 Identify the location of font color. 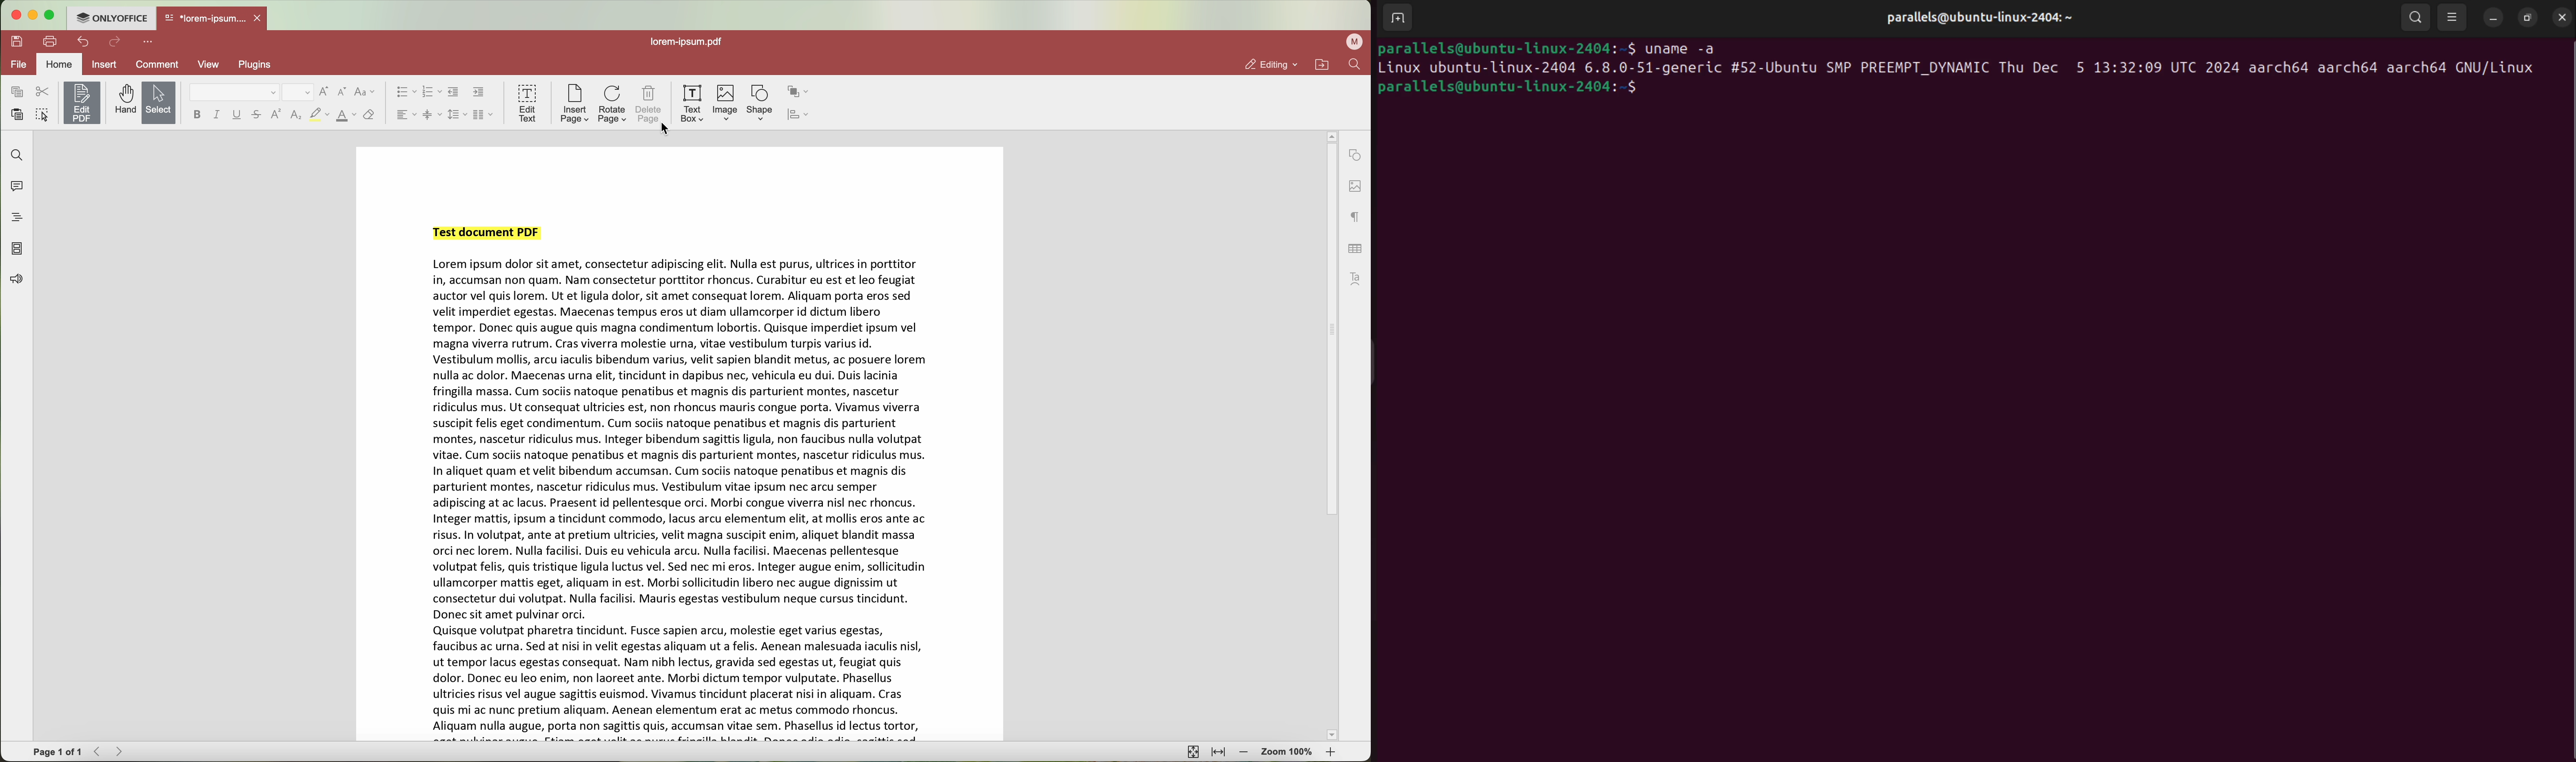
(344, 115).